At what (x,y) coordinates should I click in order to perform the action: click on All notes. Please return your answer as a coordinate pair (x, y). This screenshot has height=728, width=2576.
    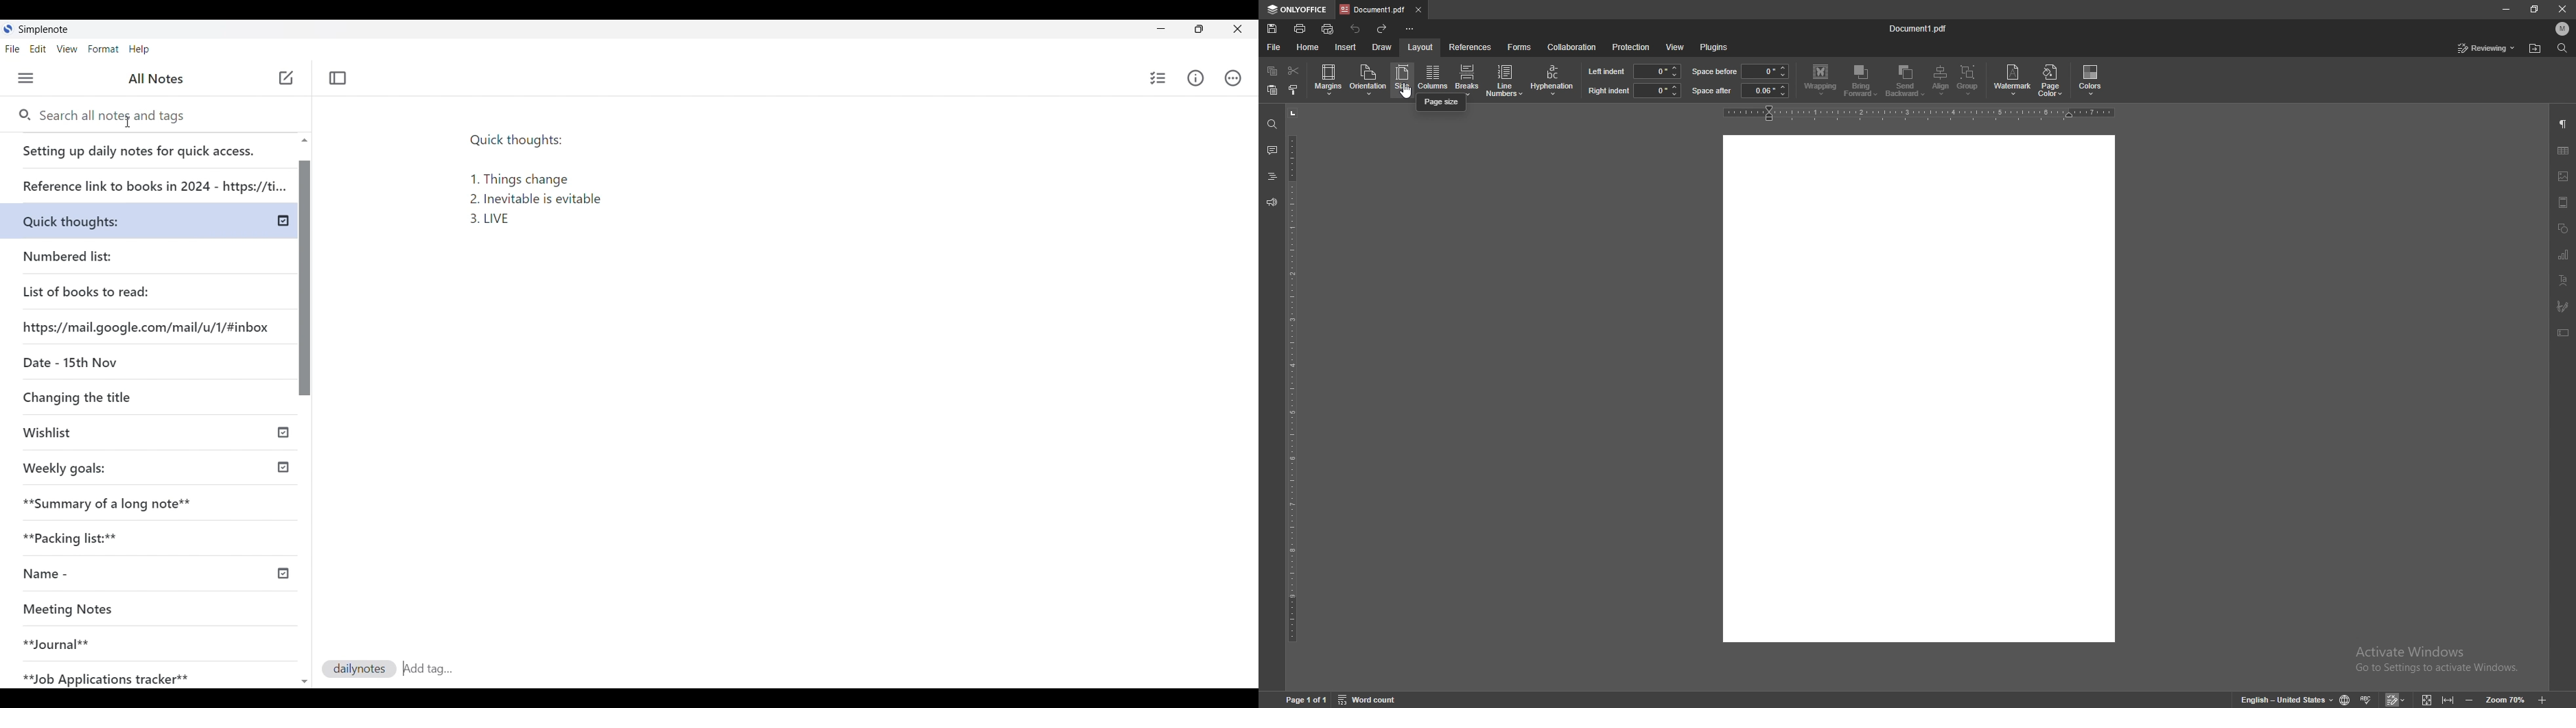
    Looking at the image, I should click on (156, 79).